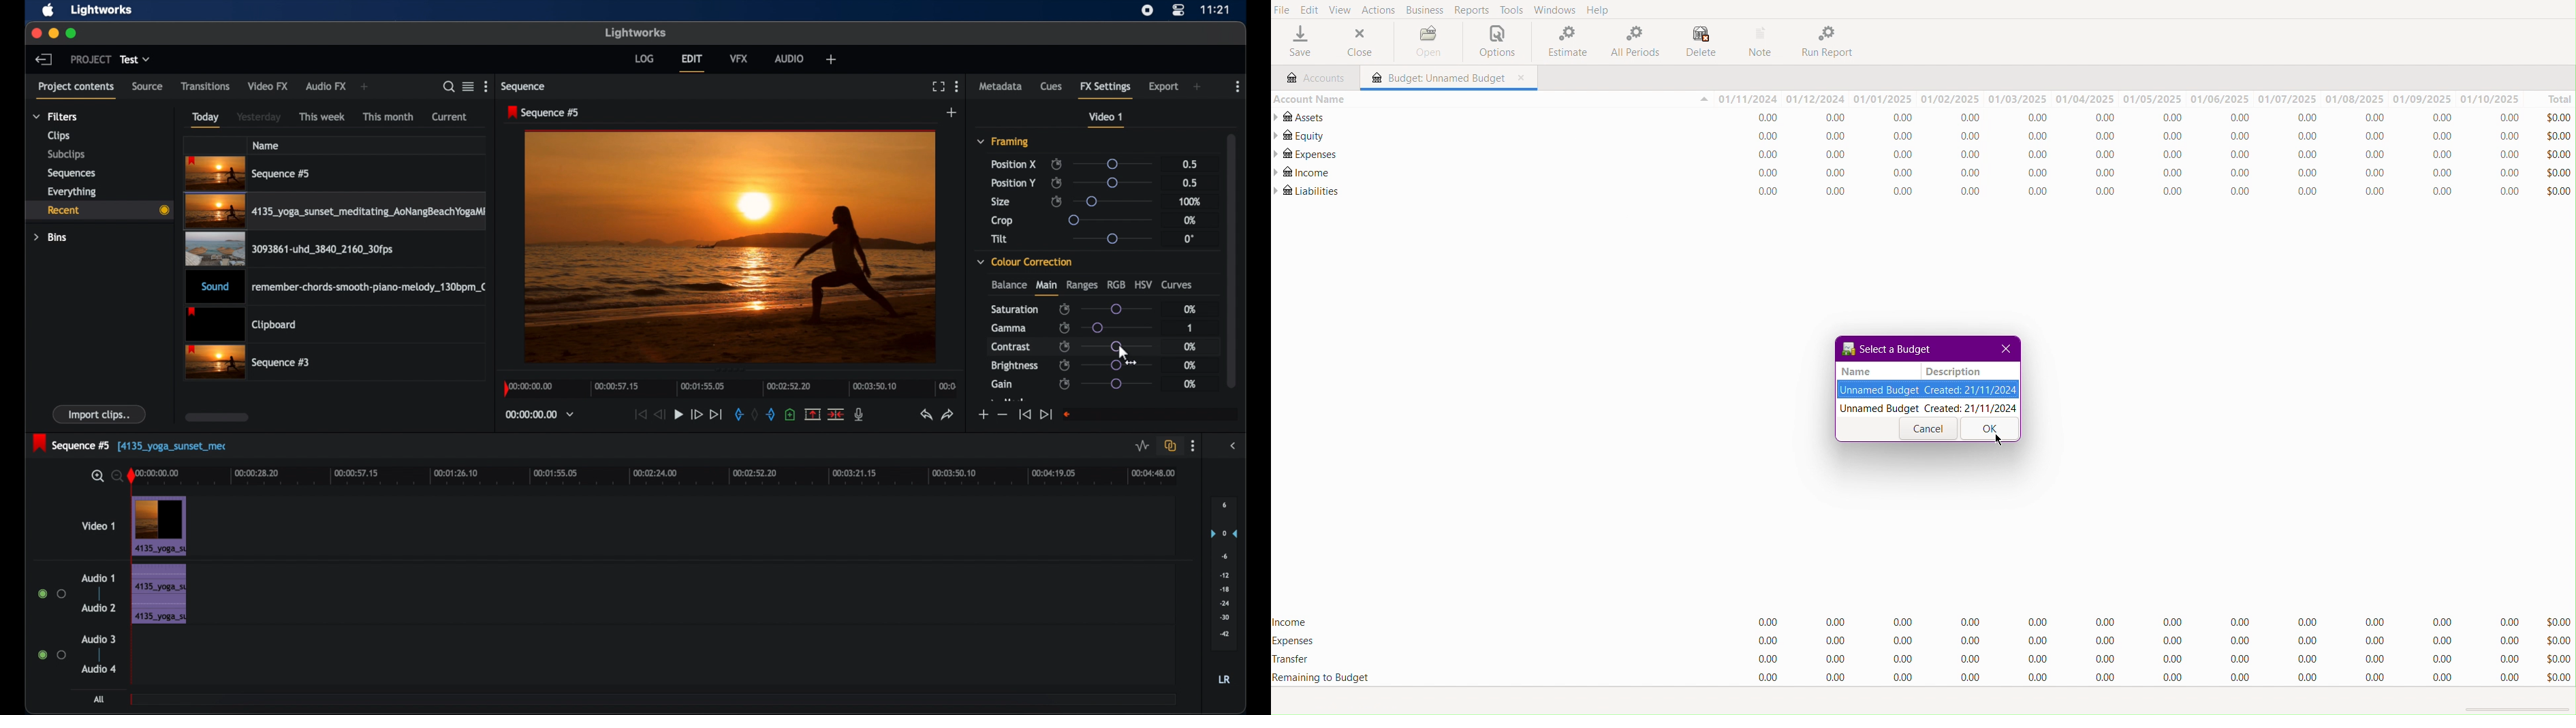 The height and width of the screenshot is (728, 2576). Describe the element at coordinates (1003, 141) in the screenshot. I see `framing` at that location.